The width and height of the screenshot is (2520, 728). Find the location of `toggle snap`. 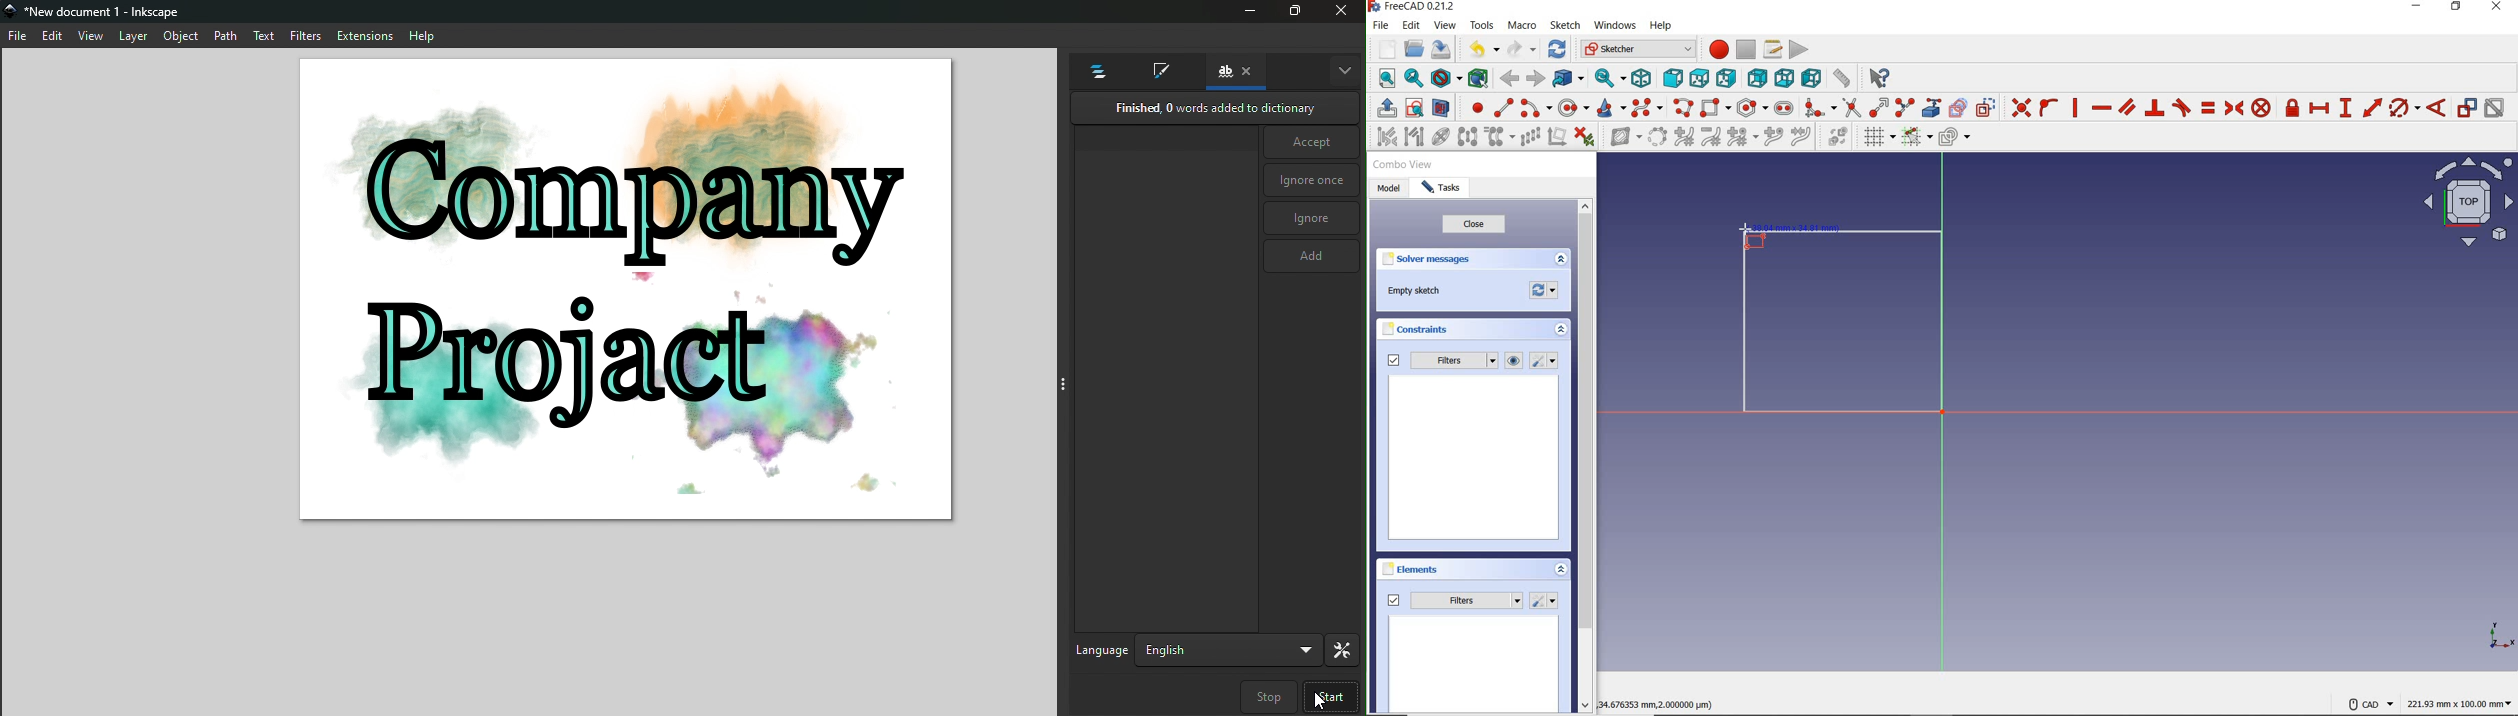

toggle snap is located at coordinates (1916, 138).